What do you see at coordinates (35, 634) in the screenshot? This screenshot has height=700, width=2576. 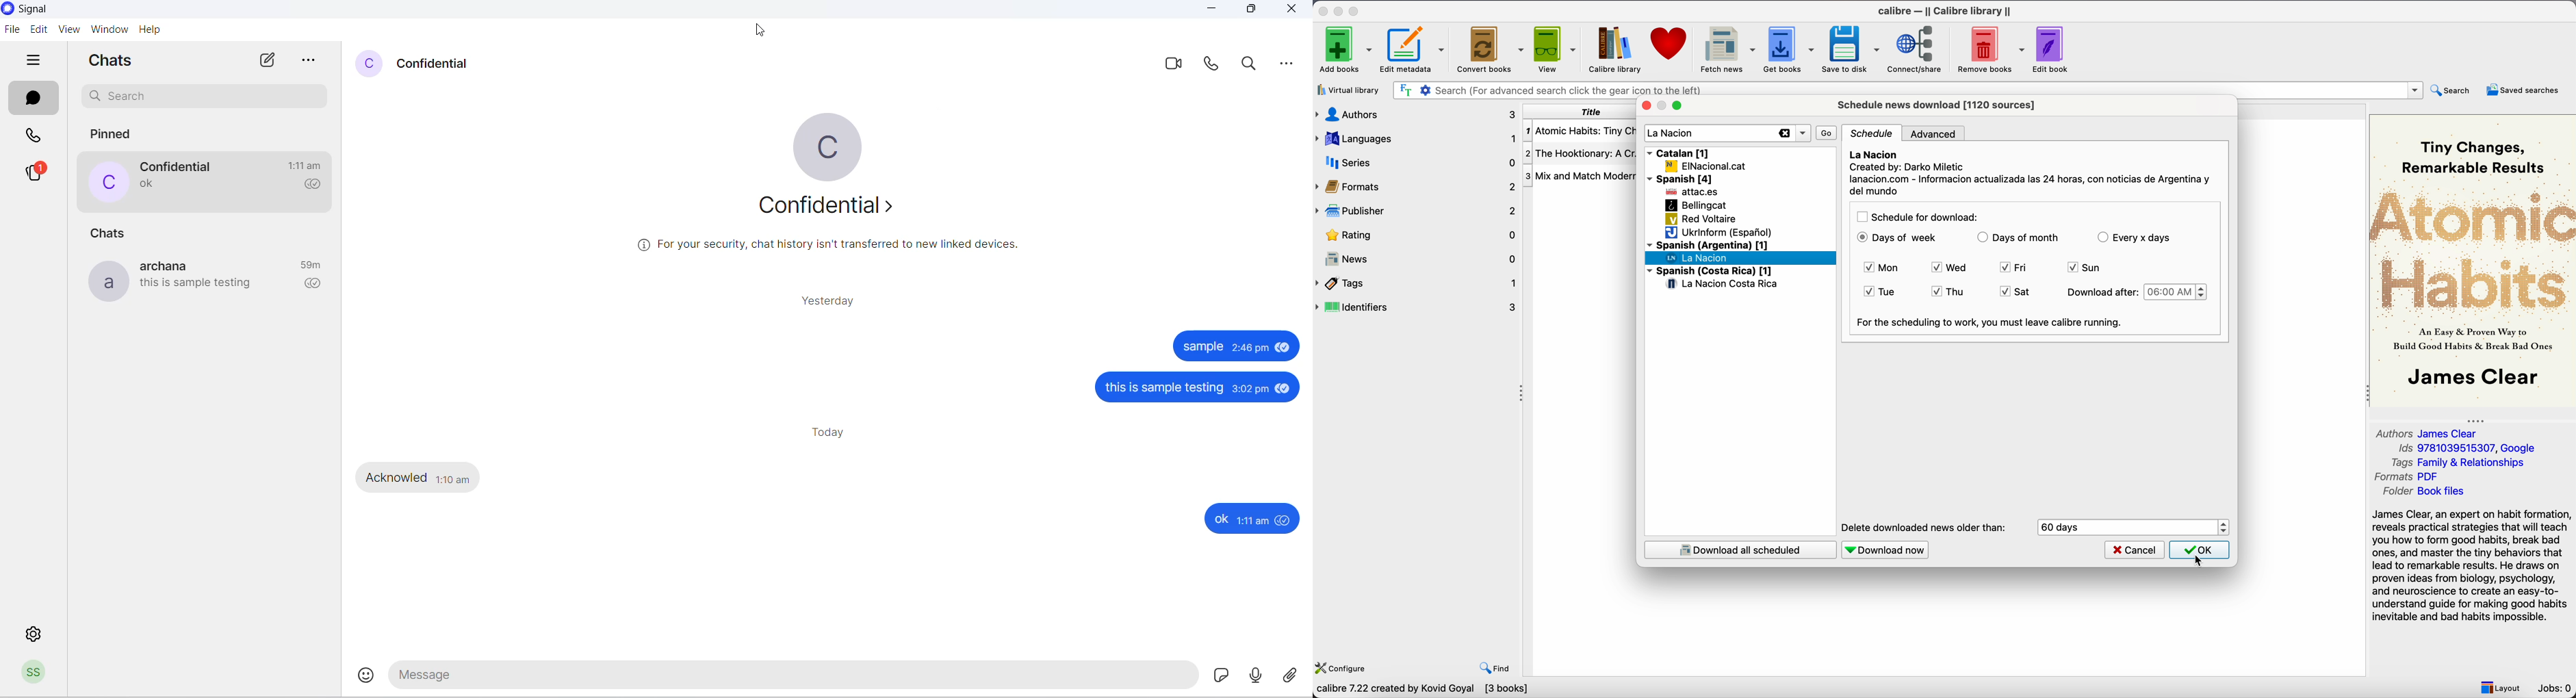 I see `settings` at bounding box center [35, 634].